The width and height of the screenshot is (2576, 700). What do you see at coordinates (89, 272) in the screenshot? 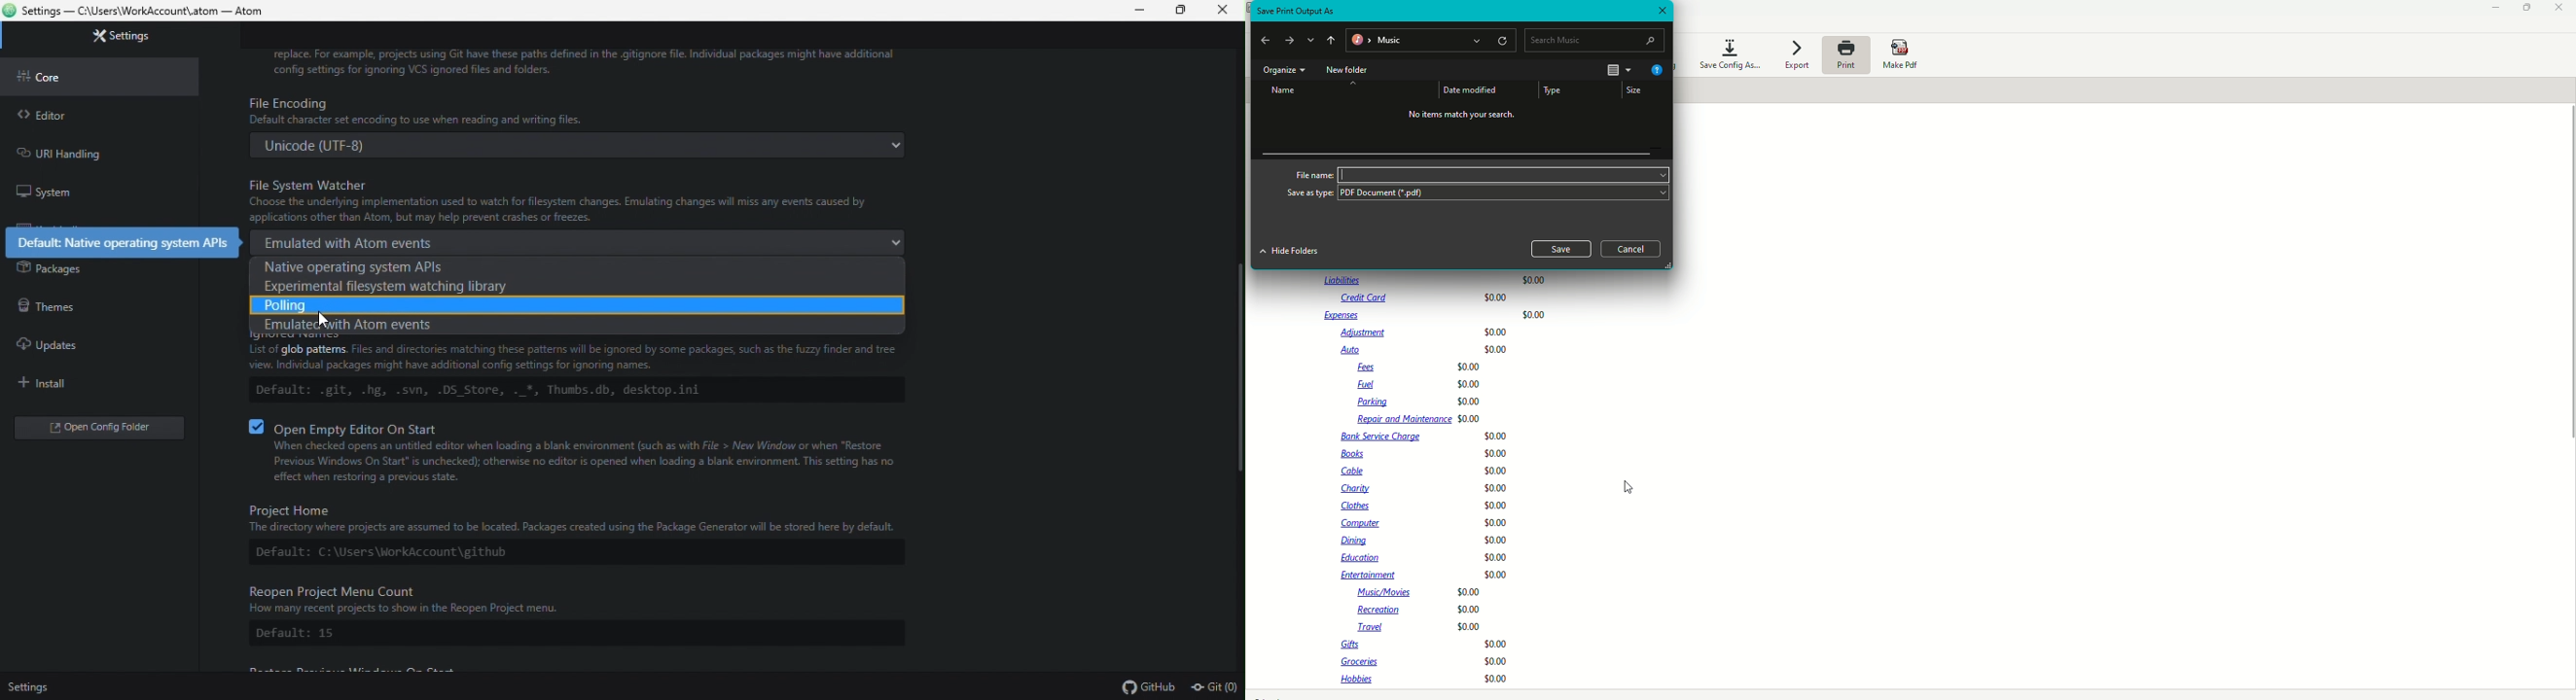
I see `packages` at bounding box center [89, 272].